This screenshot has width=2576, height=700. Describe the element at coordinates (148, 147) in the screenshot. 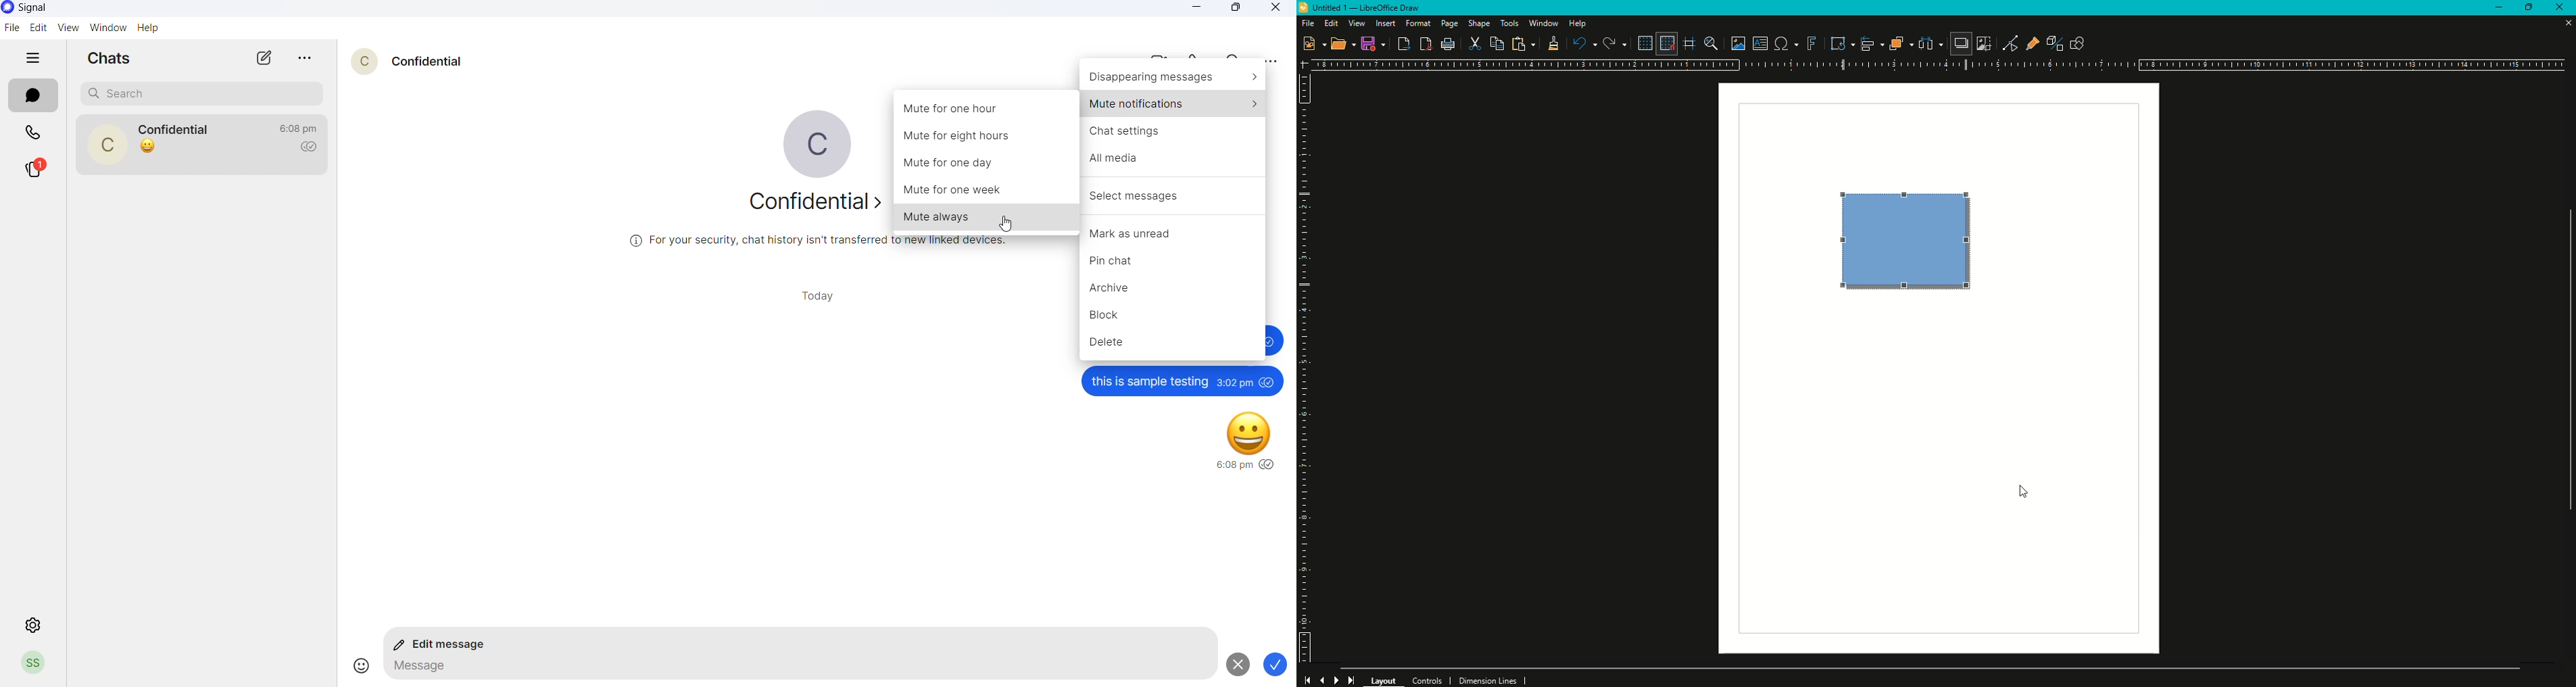

I see `last message` at that location.